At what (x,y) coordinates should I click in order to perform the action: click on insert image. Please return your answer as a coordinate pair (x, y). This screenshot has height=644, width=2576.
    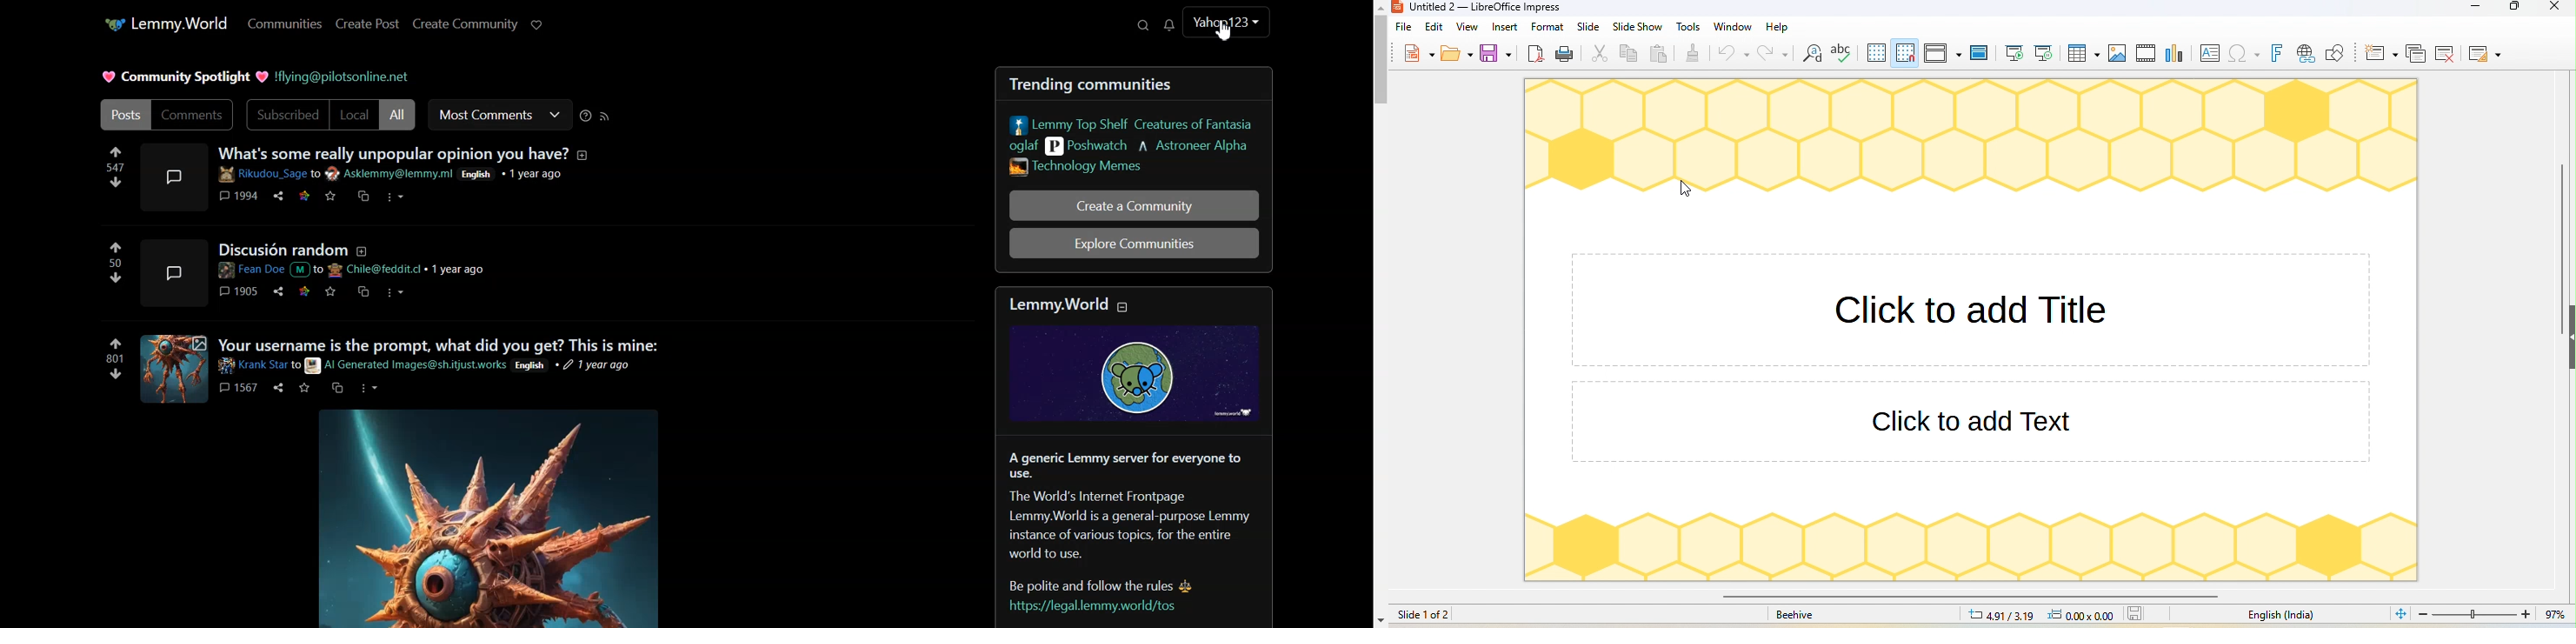
    Looking at the image, I should click on (2118, 54).